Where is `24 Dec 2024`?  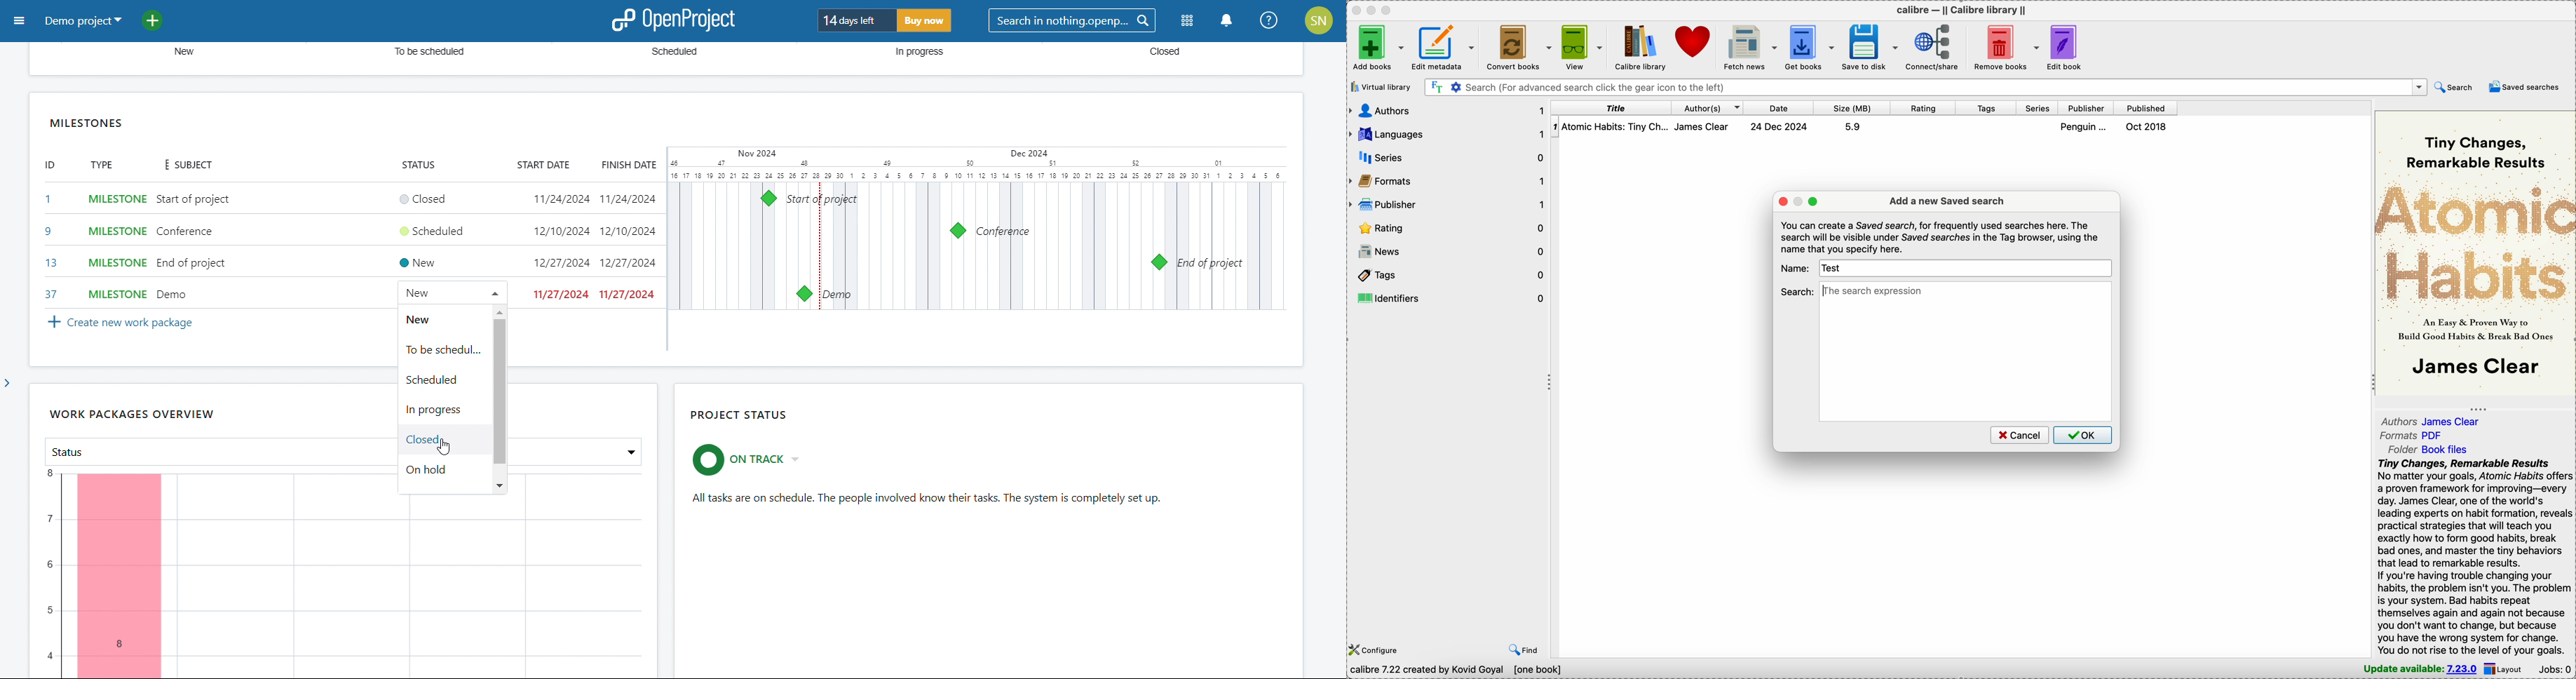
24 Dec 2024 is located at coordinates (1779, 127).